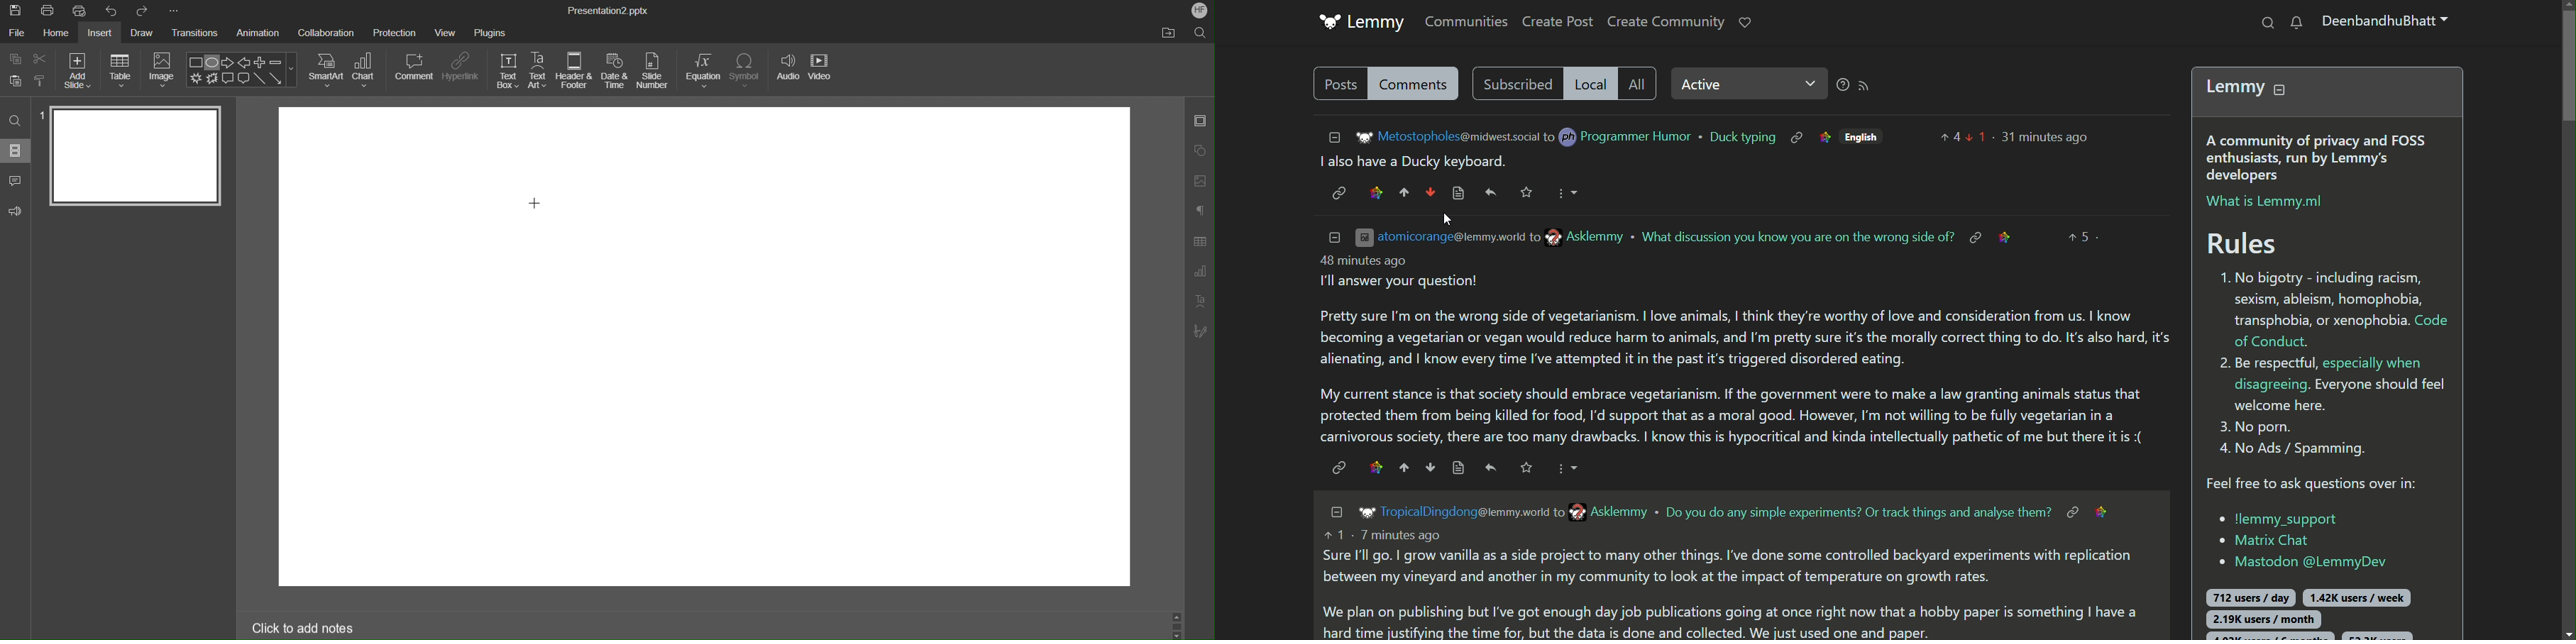 This screenshot has width=2576, height=644. Describe the element at coordinates (2331, 281) in the screenshot. I see `Lemmy Rules` at that location.